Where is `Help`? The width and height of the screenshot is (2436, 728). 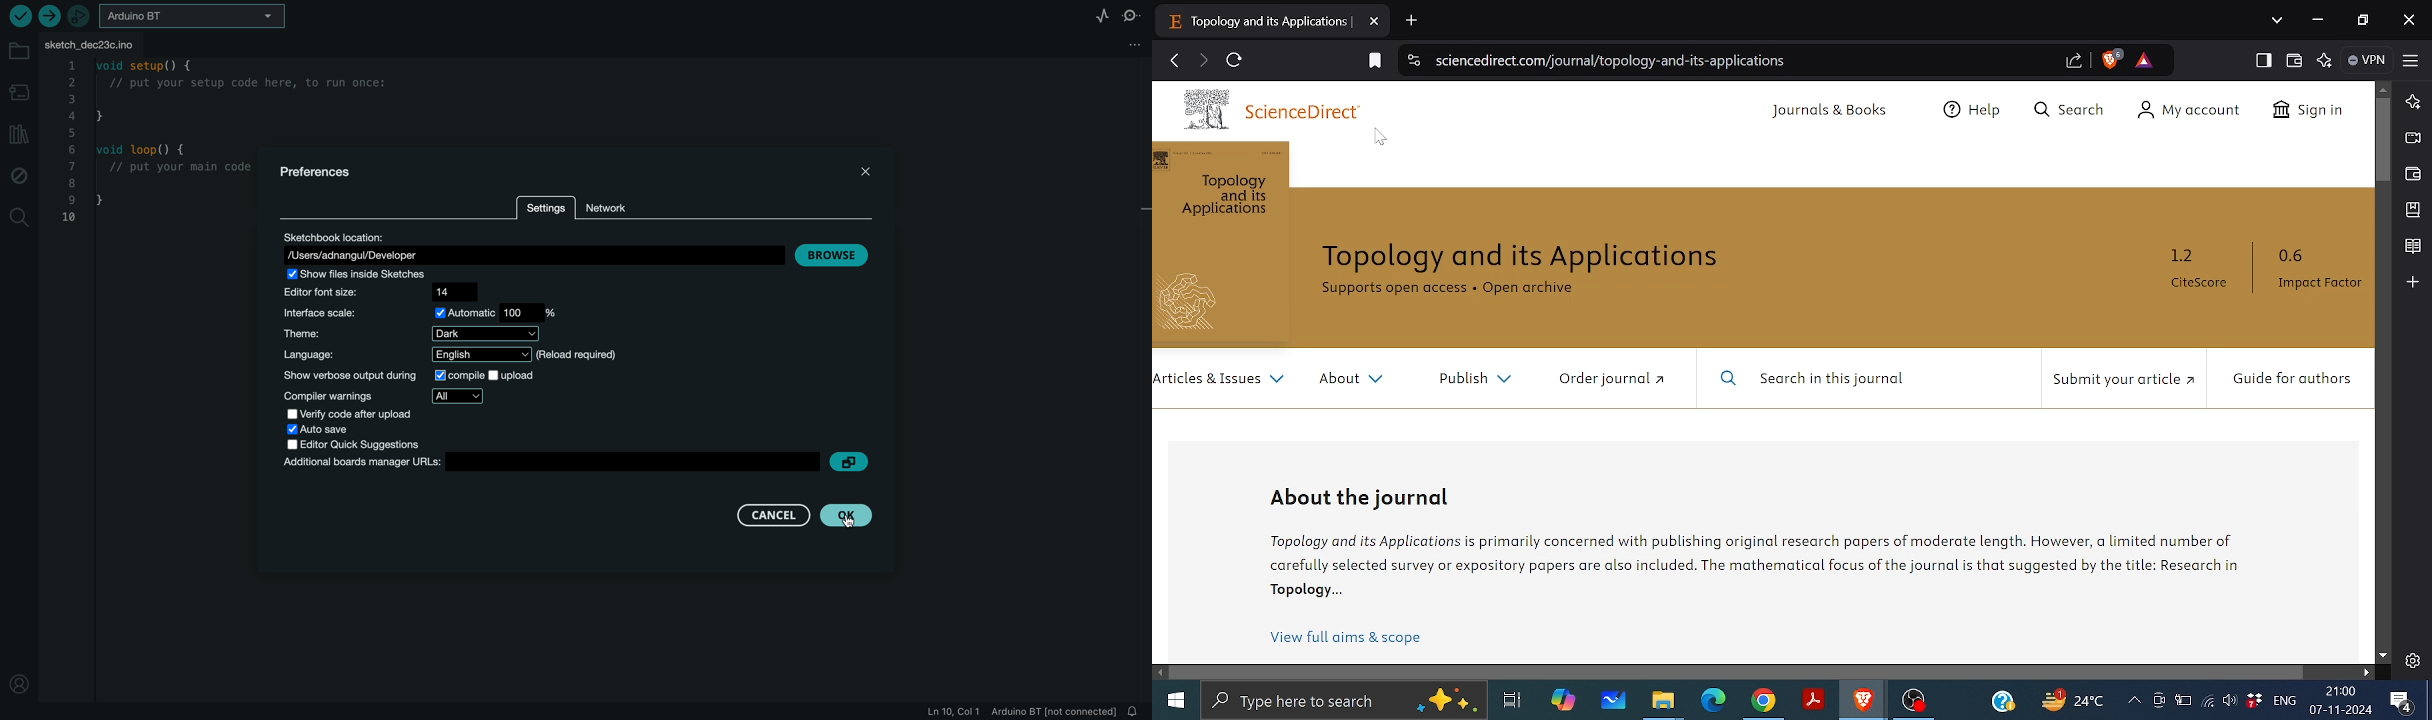
Help is located at coordinates (1965, 111).